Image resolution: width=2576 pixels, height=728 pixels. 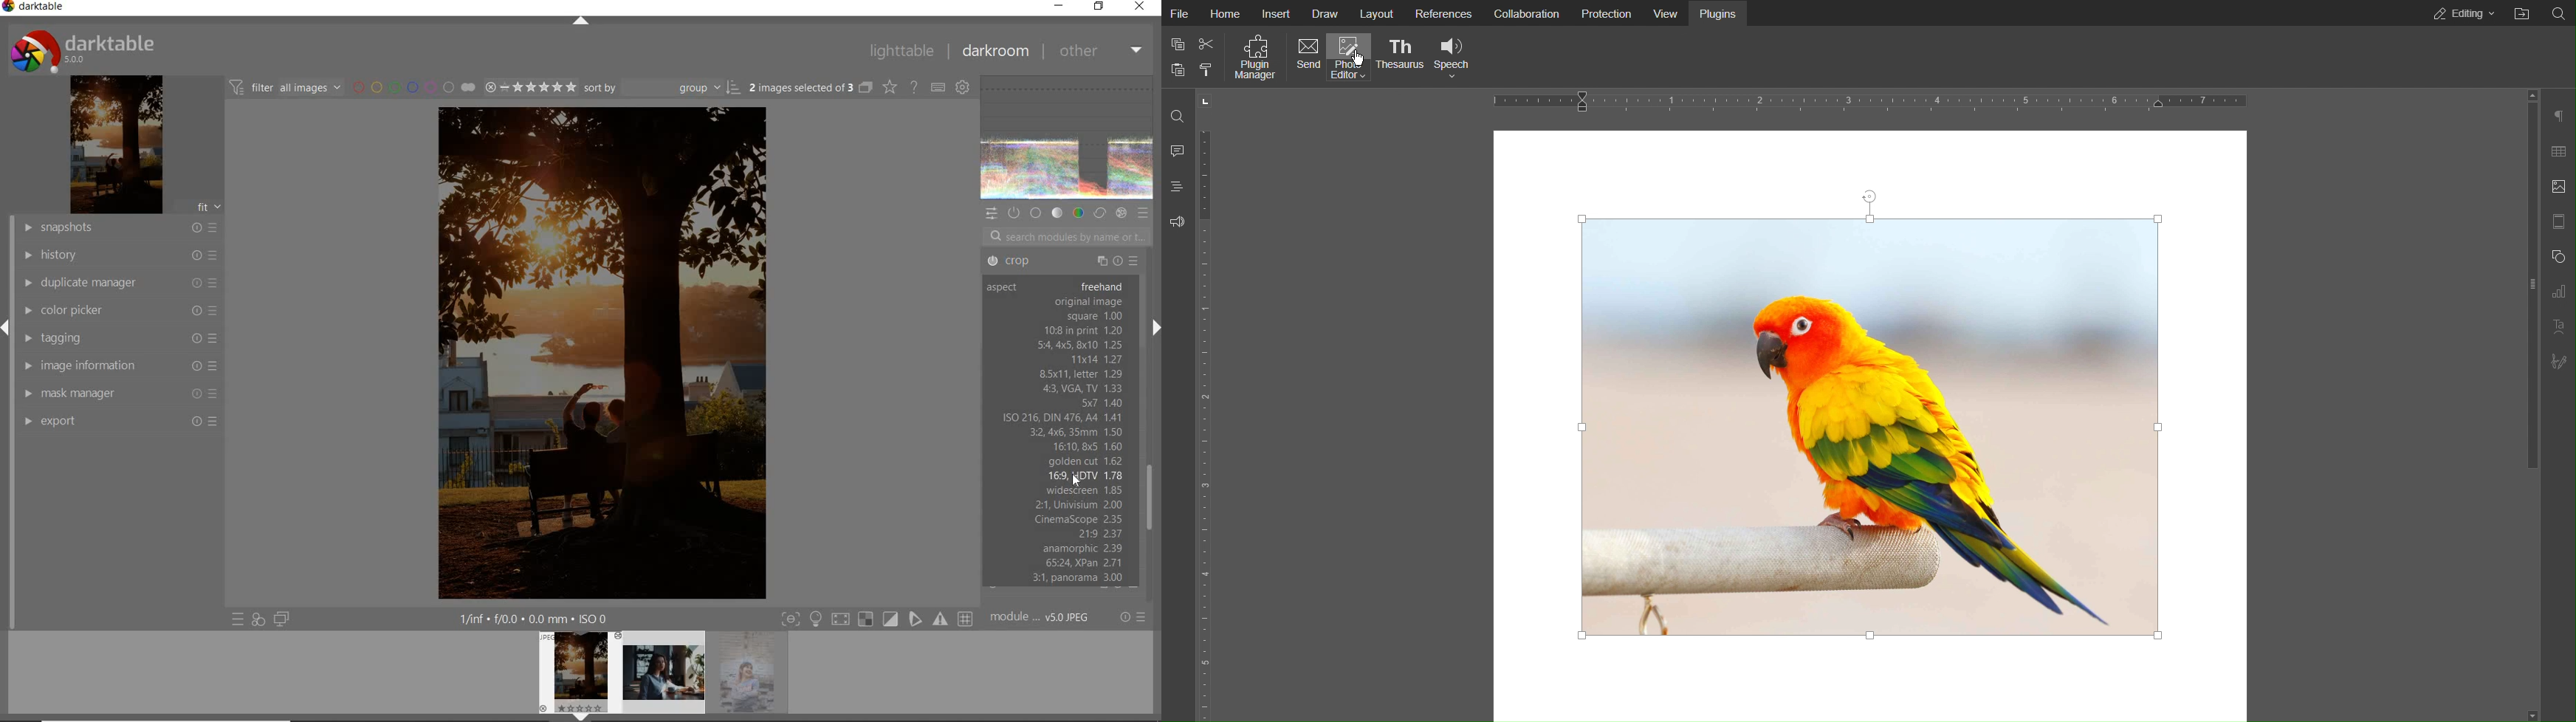 I want to click on Paragraph Settings, so click(x=2558, y=117).